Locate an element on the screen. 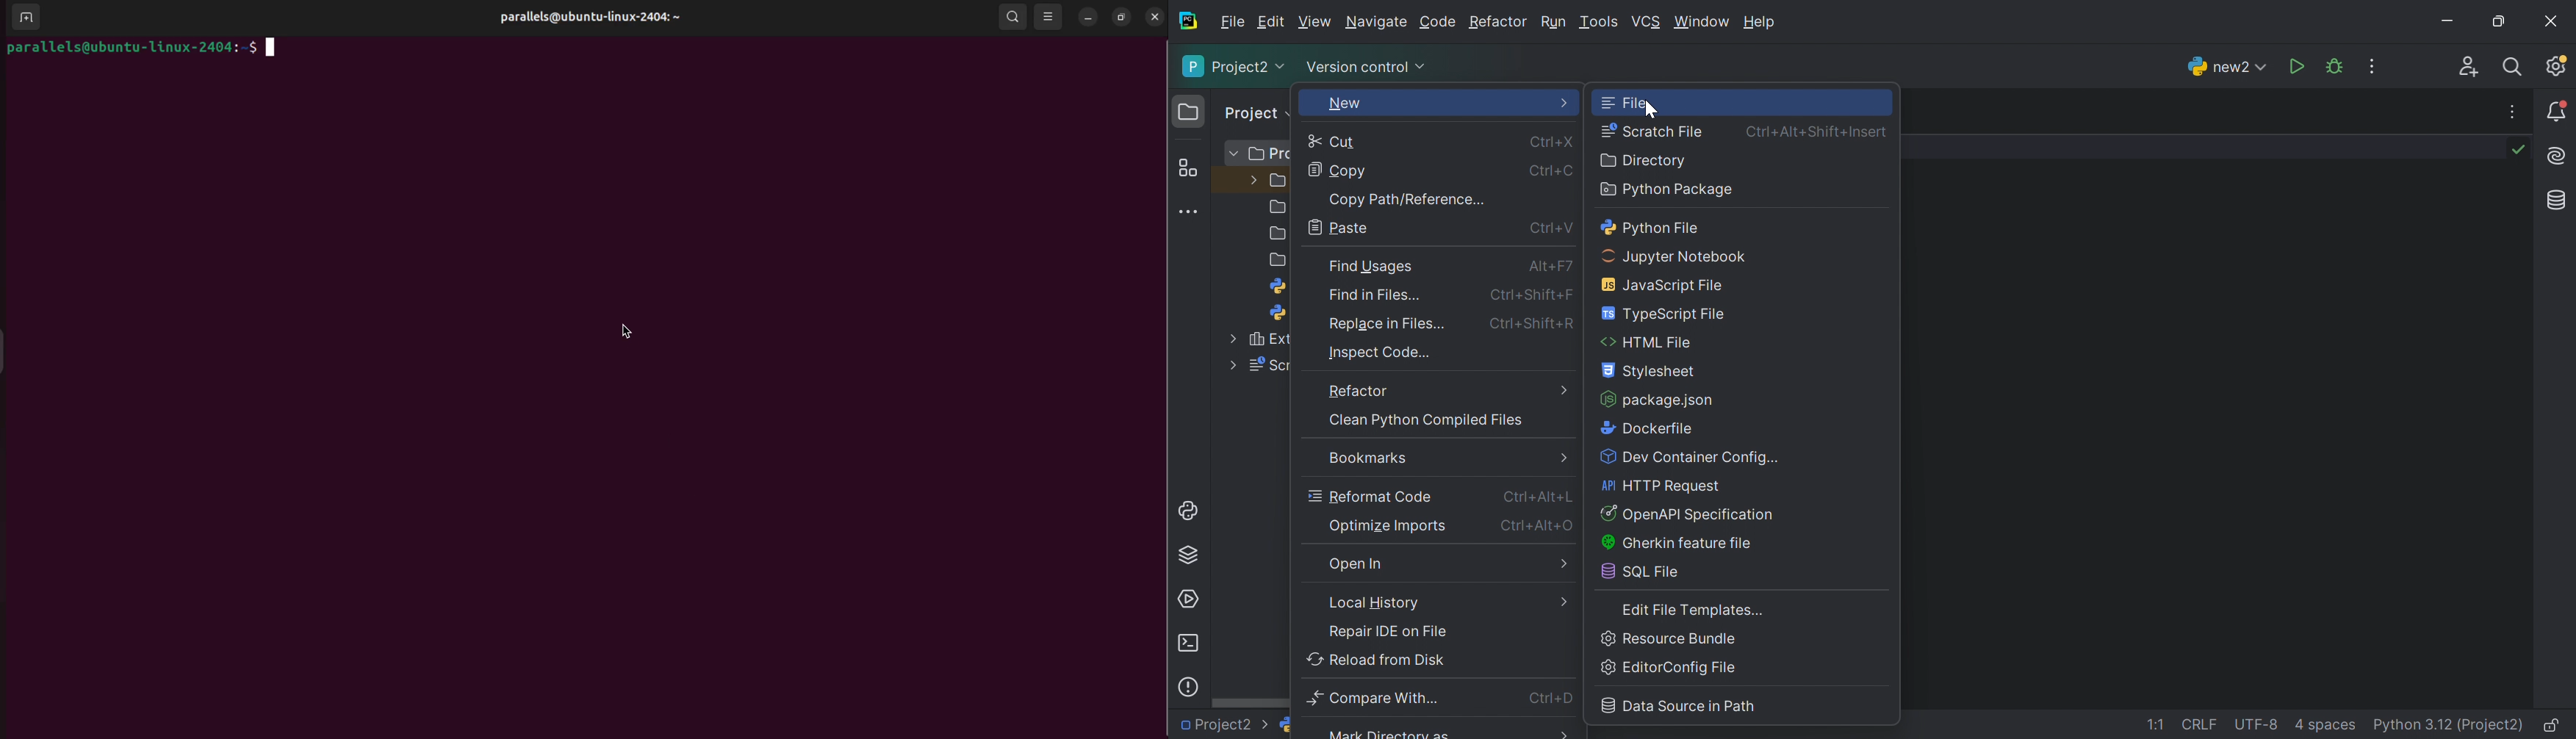 This screenshot has height=756, width=2576. View is located at coordinates (1314, 21).